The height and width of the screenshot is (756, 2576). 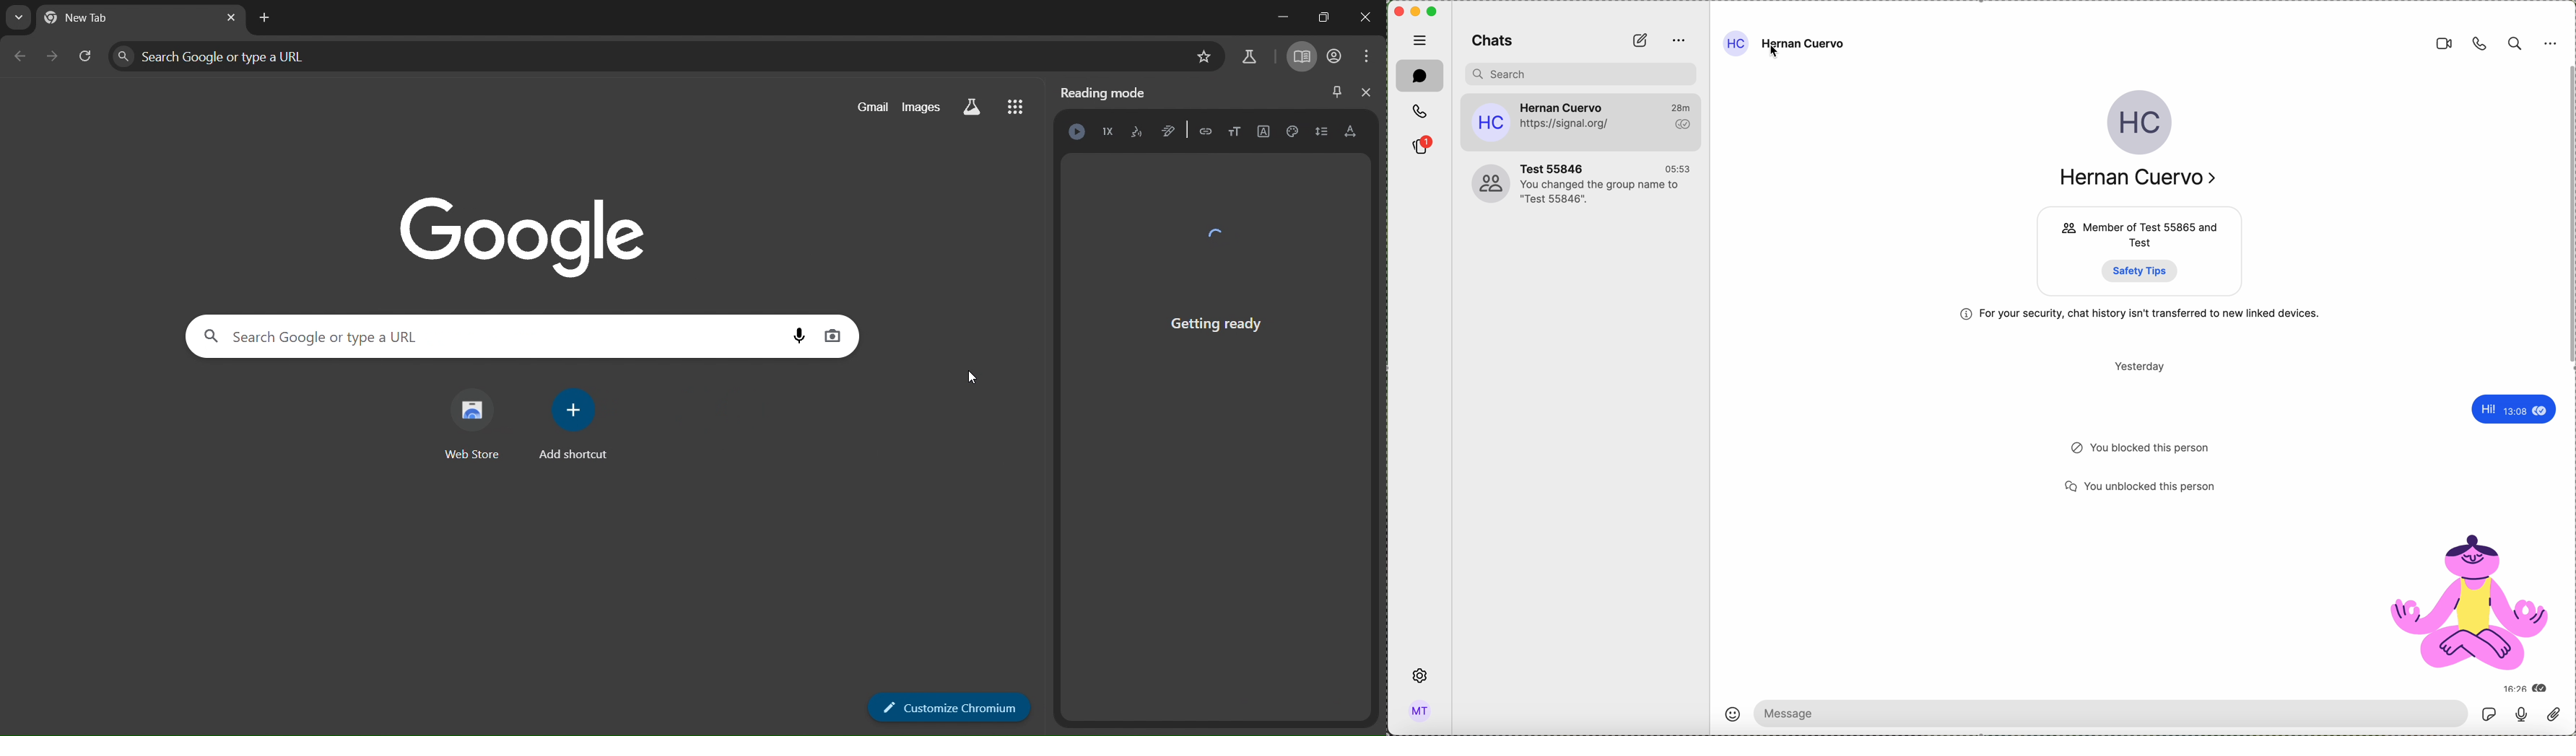 What do you see at coordinates (2142, 271) in the screenshot?
I see `Safety Tips` at bounding box center [2142, 271].